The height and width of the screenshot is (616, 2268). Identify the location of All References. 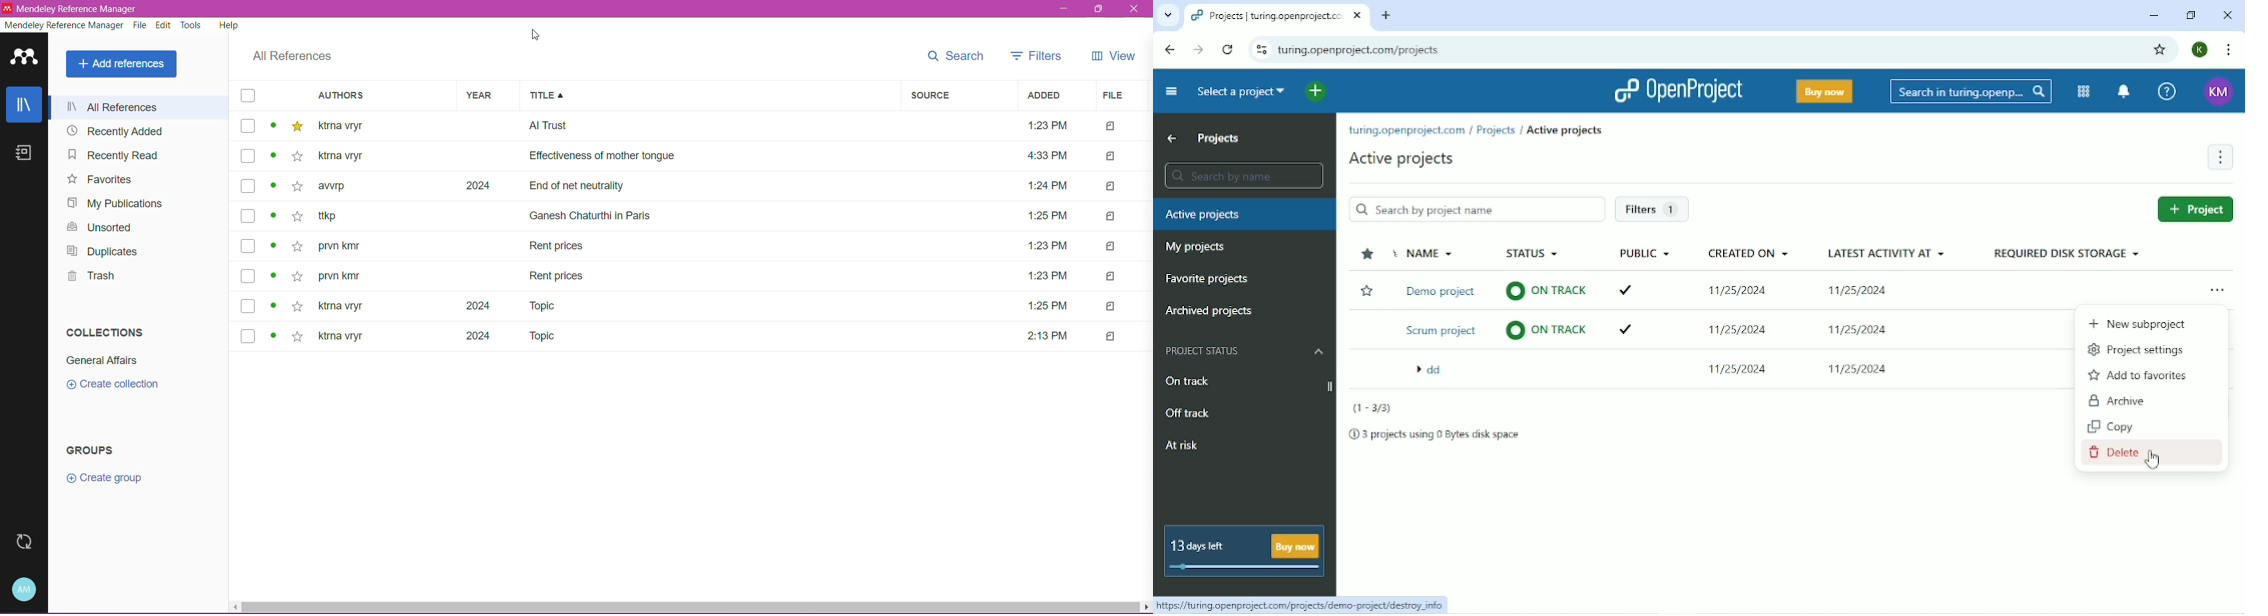
(139, 108).